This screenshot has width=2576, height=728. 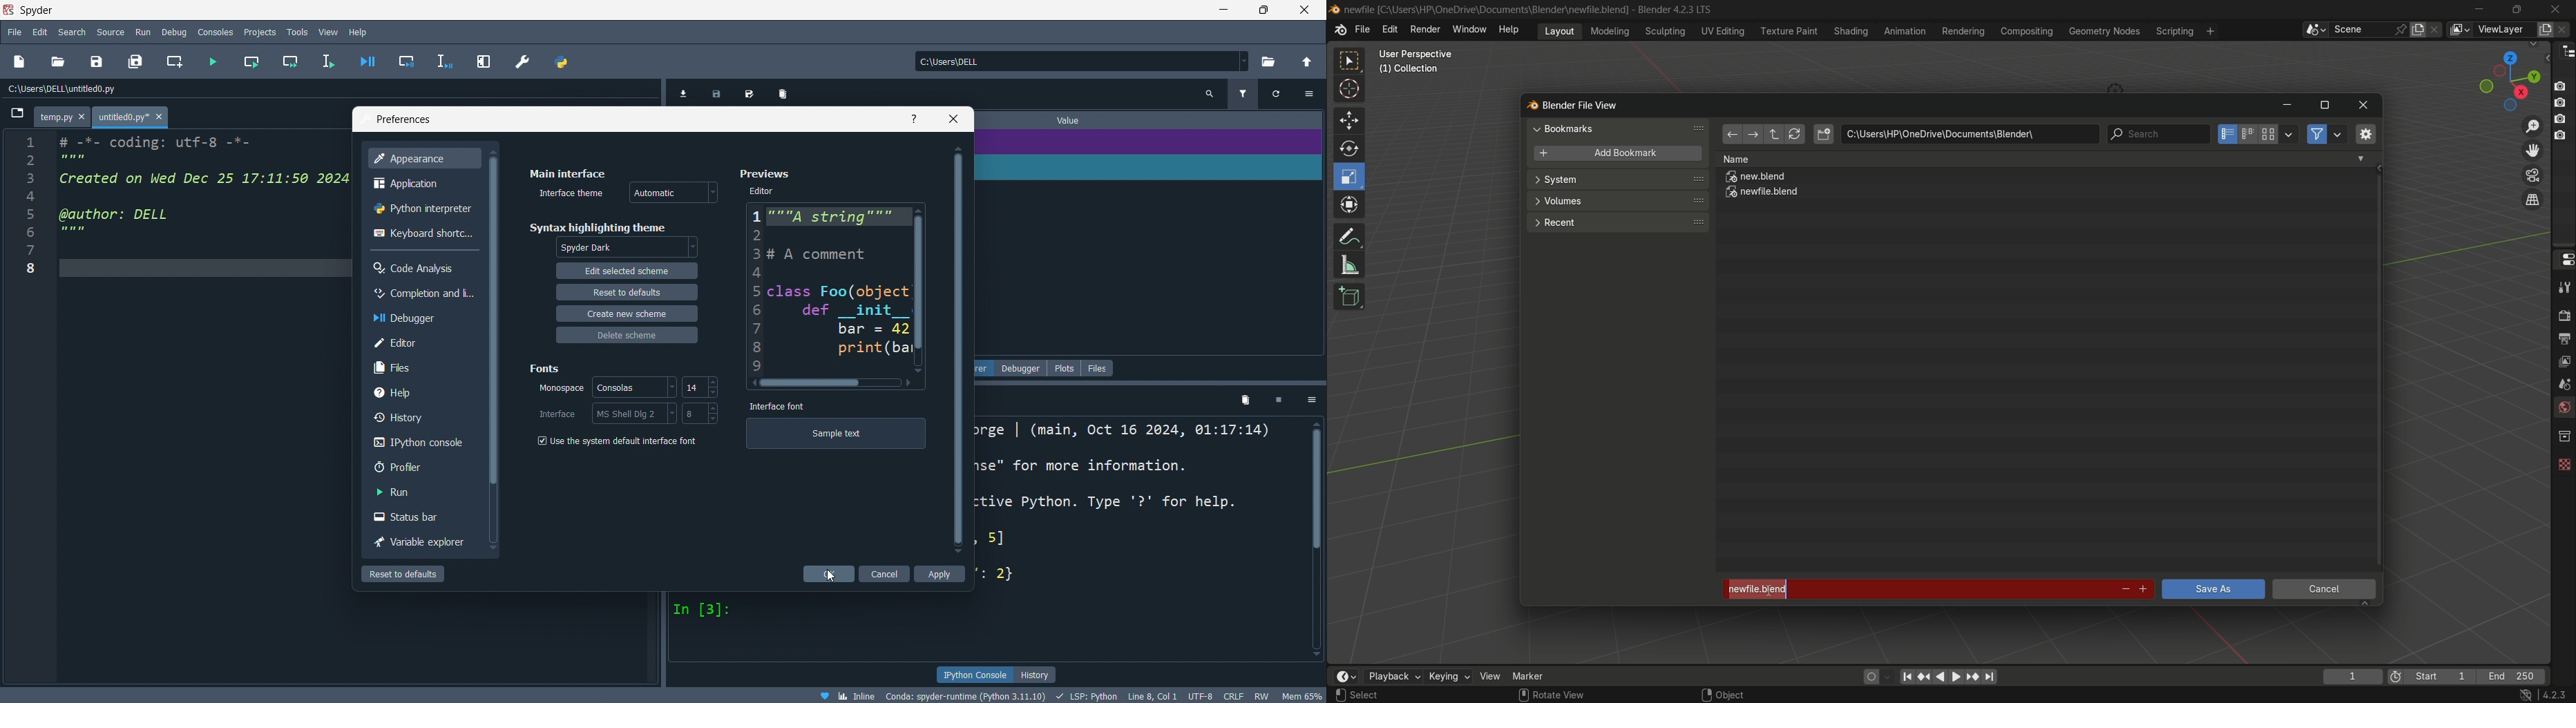 I want to click on Mem 64%, so click(x=1302, y=695).